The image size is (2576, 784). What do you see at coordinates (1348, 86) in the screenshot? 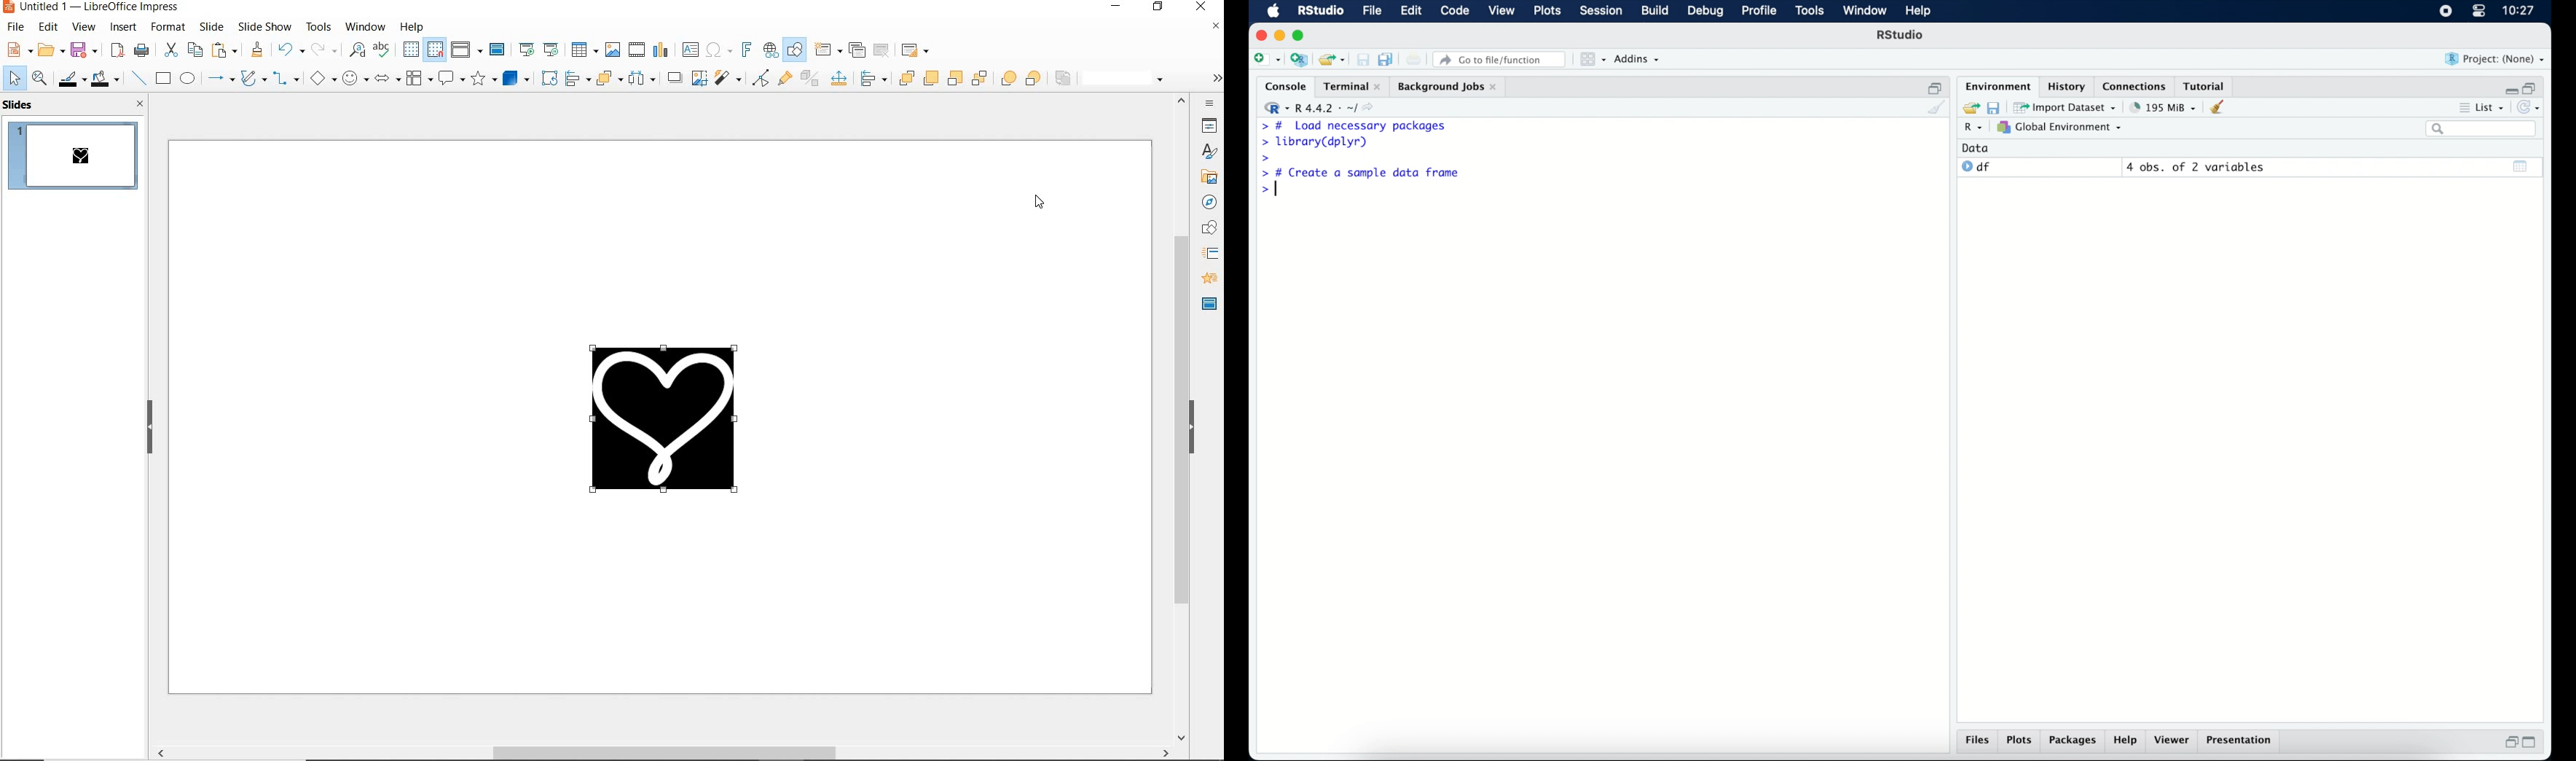
I see `Terminal` at bounding box center [1348, 86].